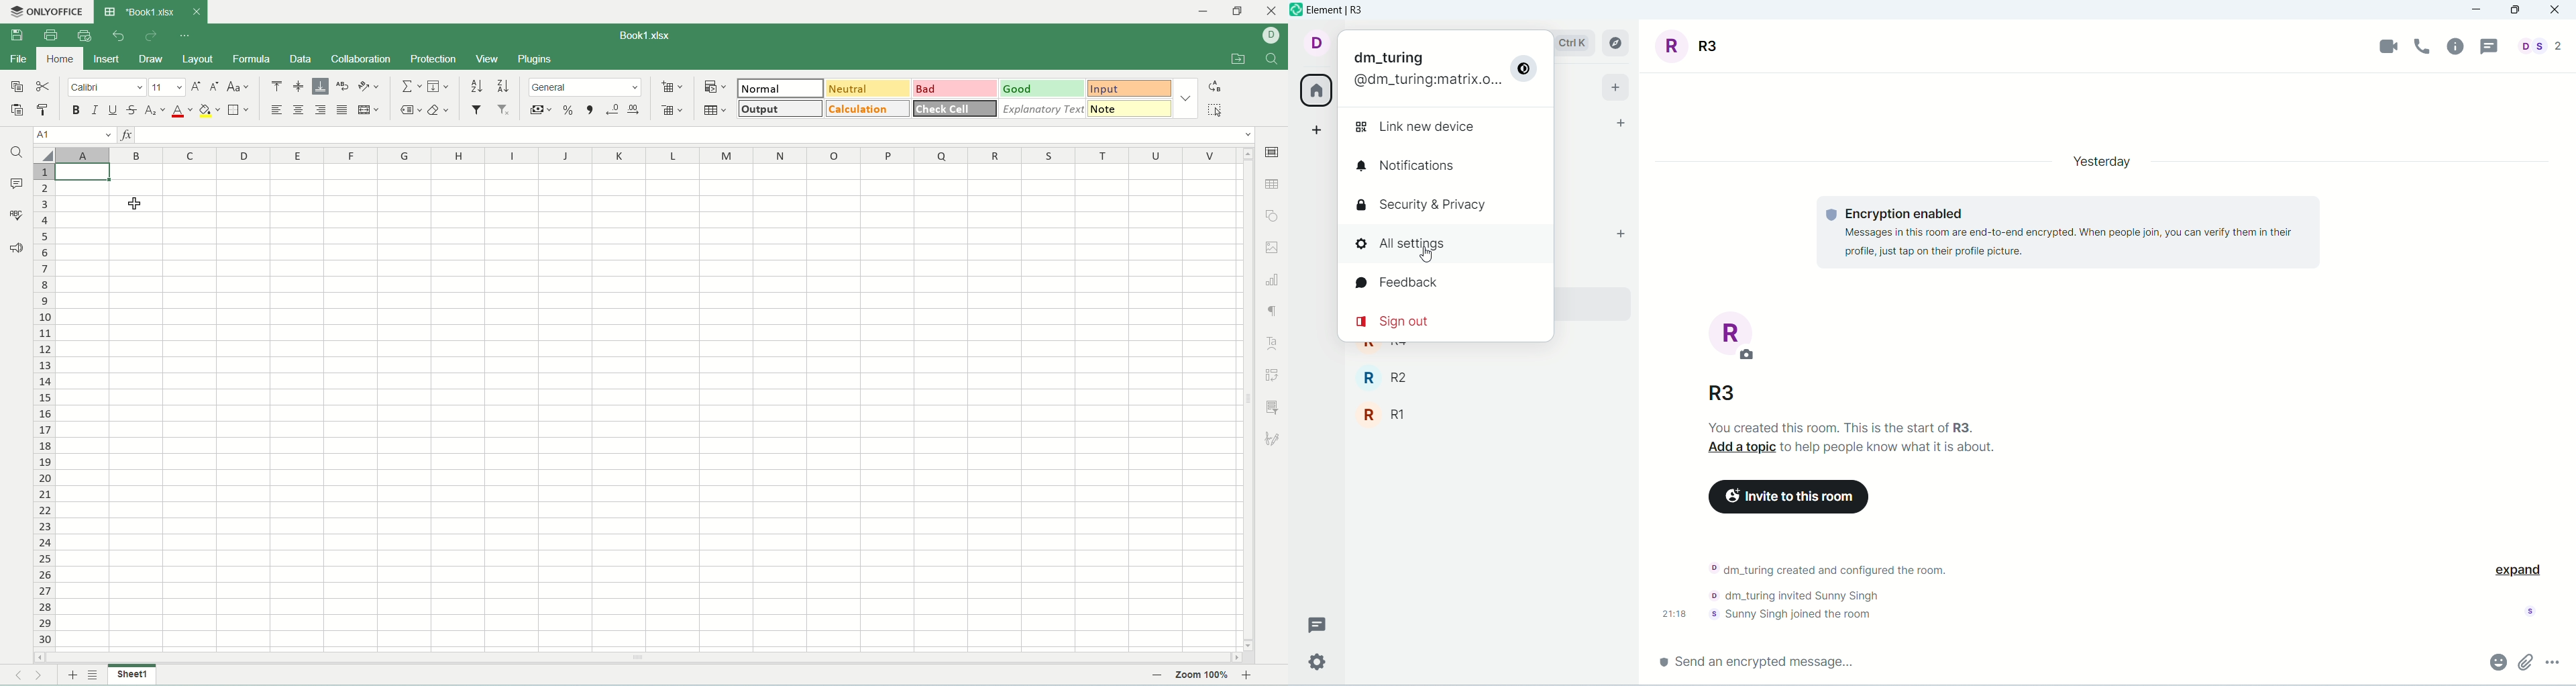  What do you see at coordinates (155, 111) in the screenshot?
I see `subscript` at bounding box center [155, 111].